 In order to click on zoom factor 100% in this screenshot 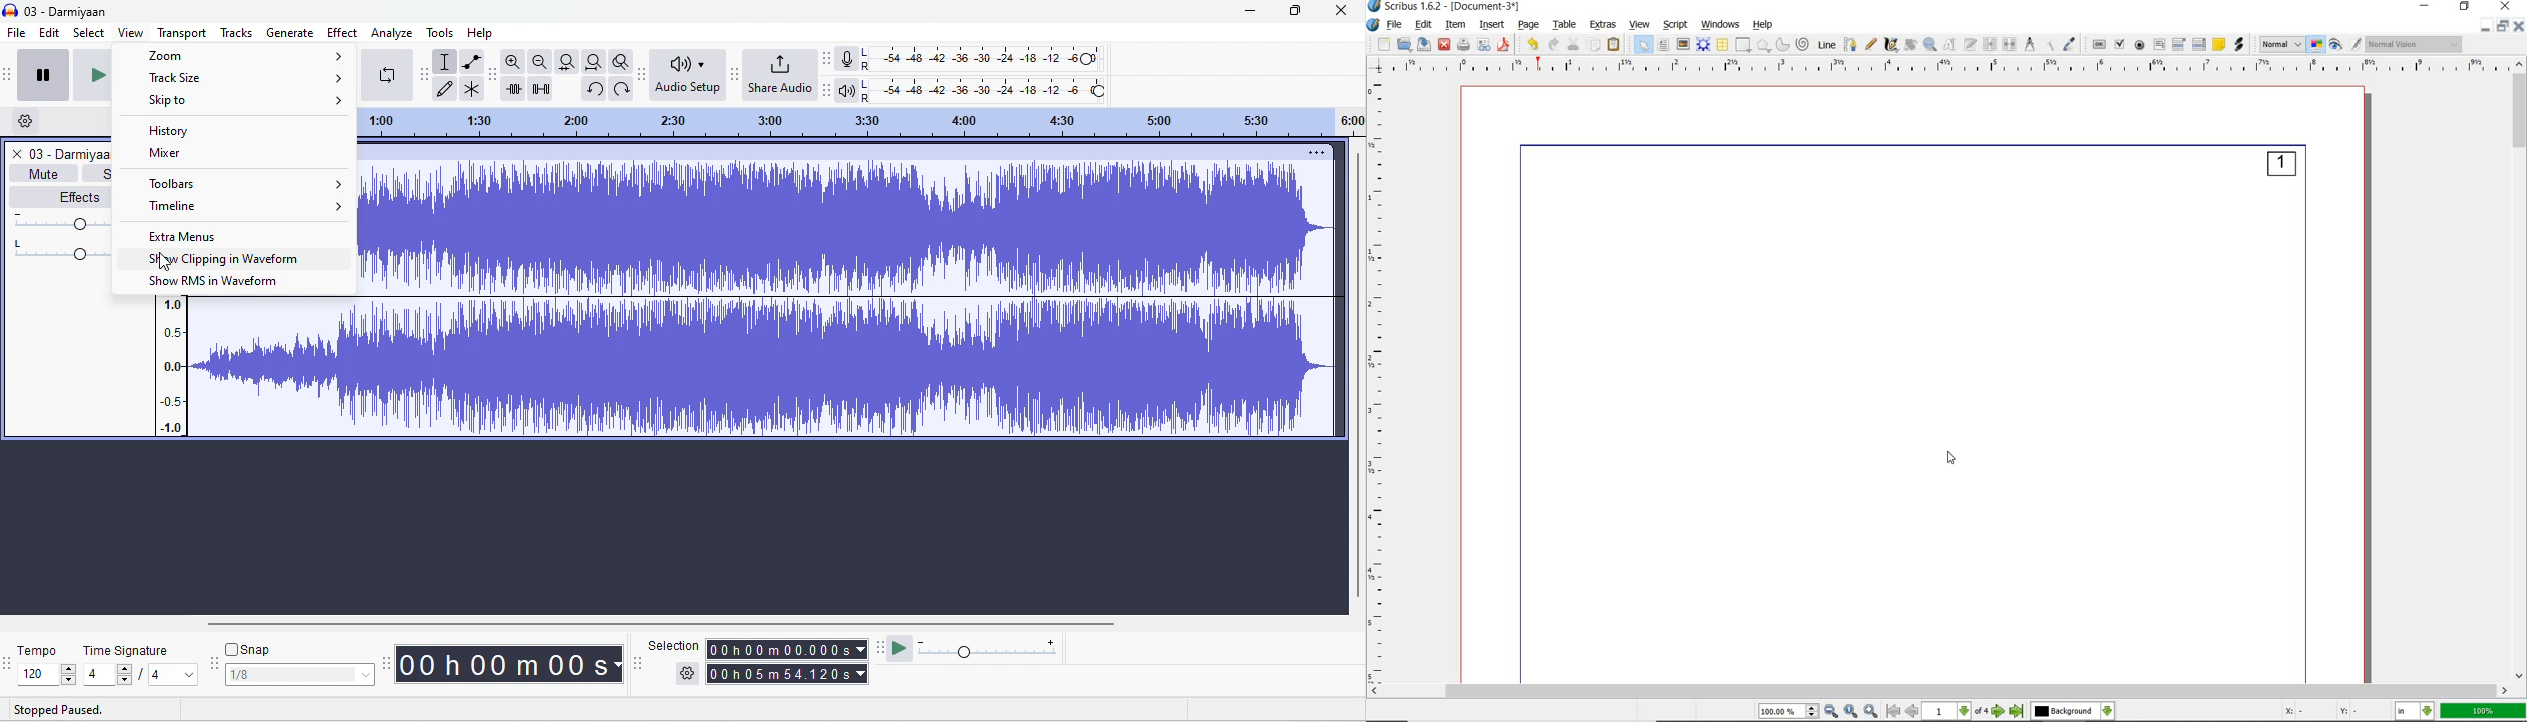, I will do `click(2484, 712)`.